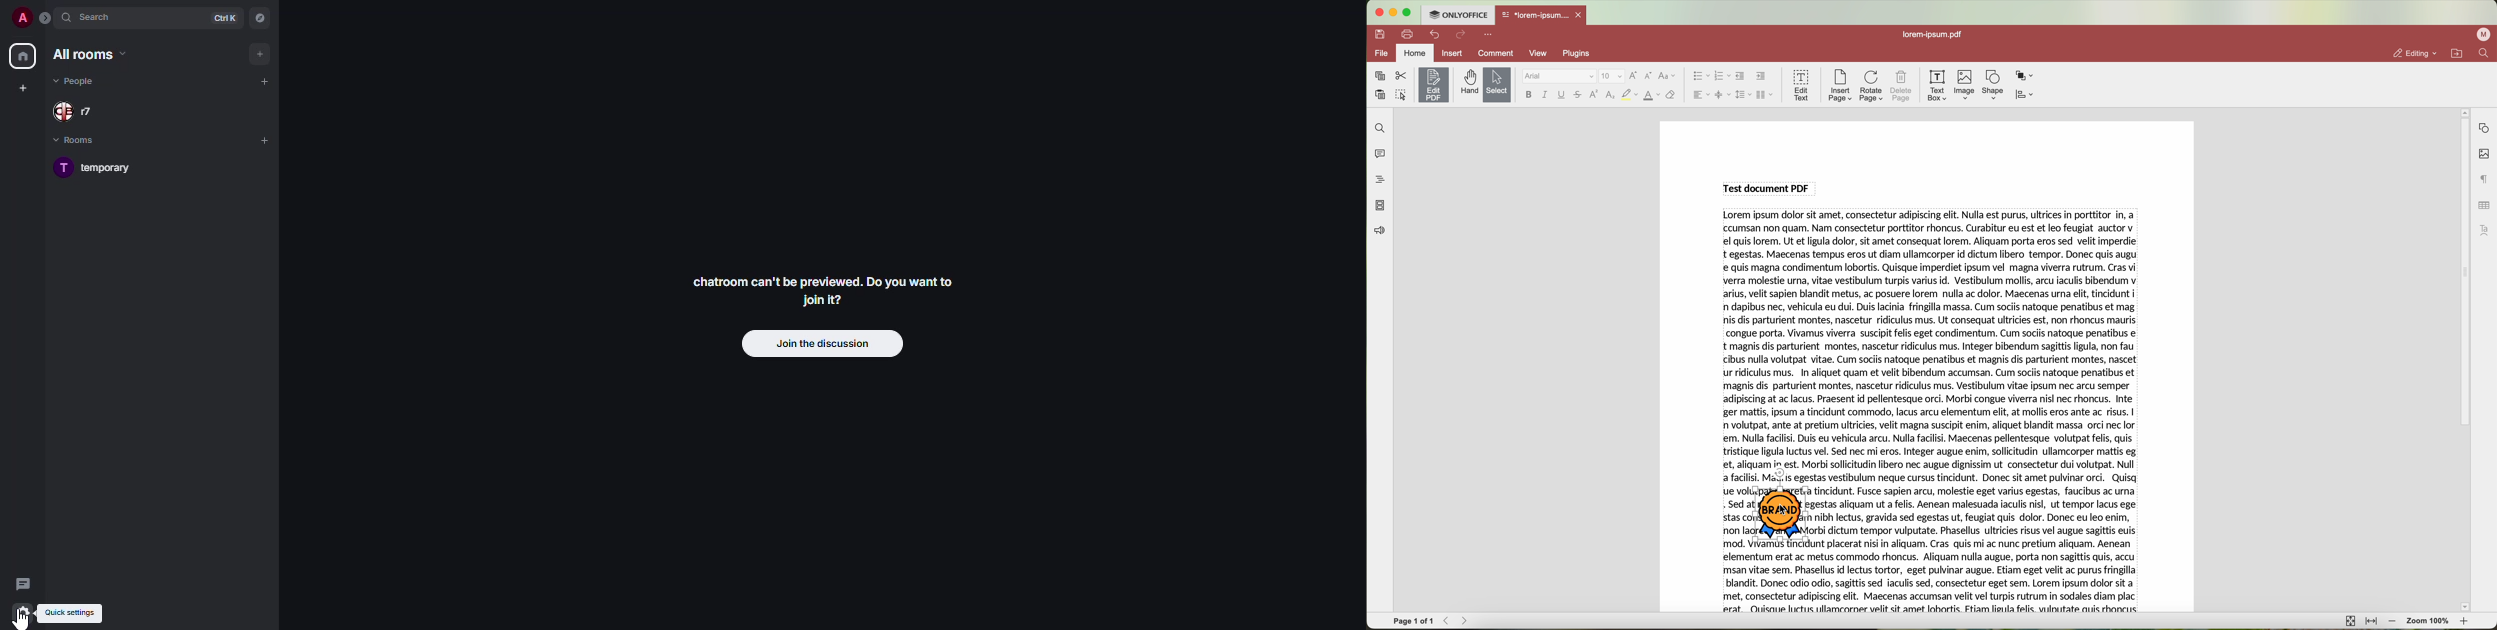  Describe the element at coordinates (2486, 34) in the screenshot. I see `profile` at that location.